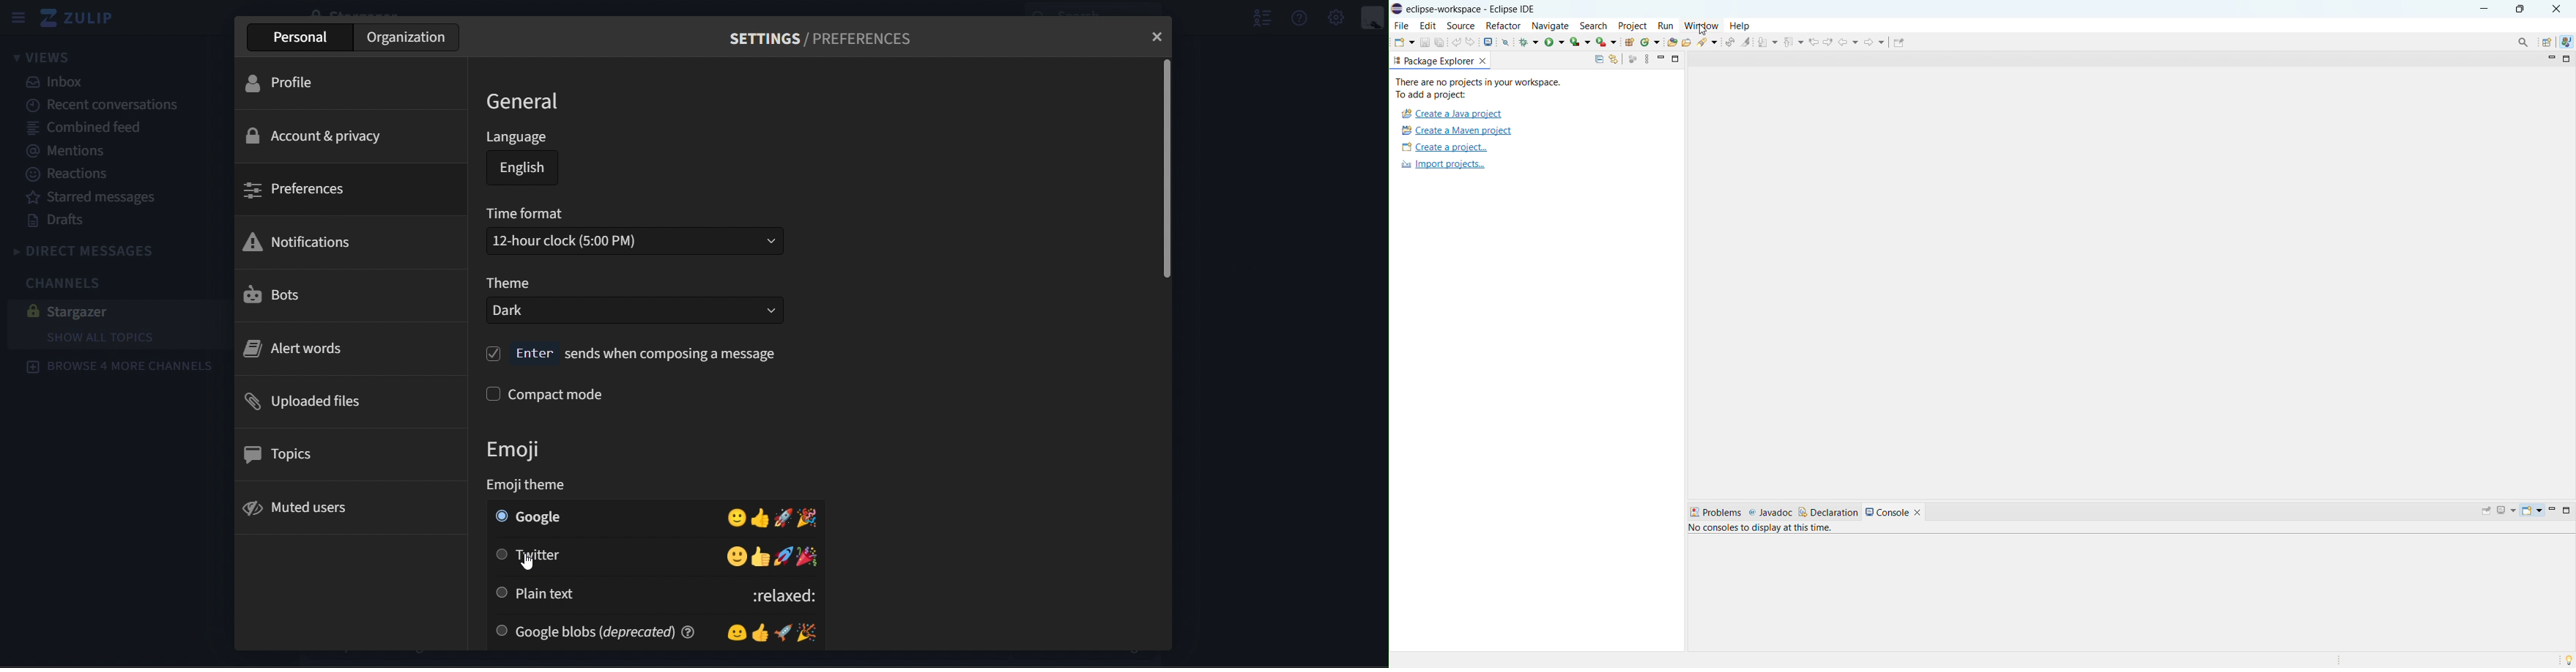 The width and height of the screenshot is (2576, 672). I want to click on window, so click(1700, 25).